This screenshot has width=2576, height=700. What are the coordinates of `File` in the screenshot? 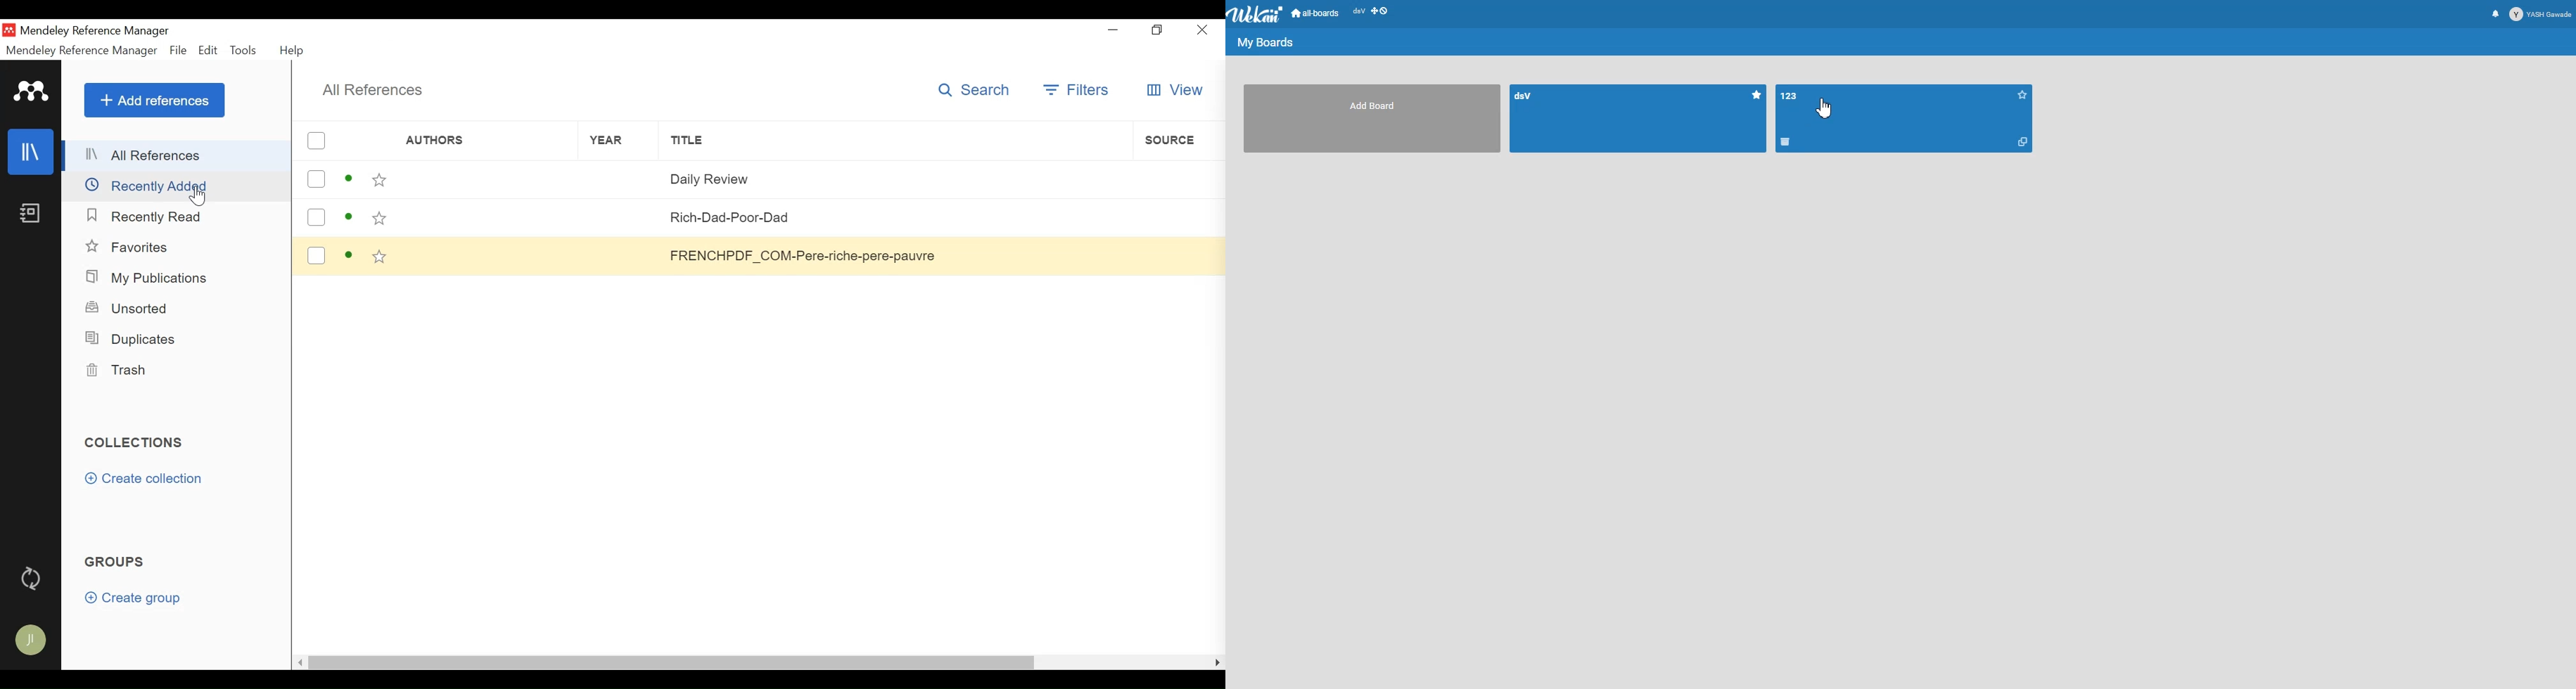 It's located at (178, 50).